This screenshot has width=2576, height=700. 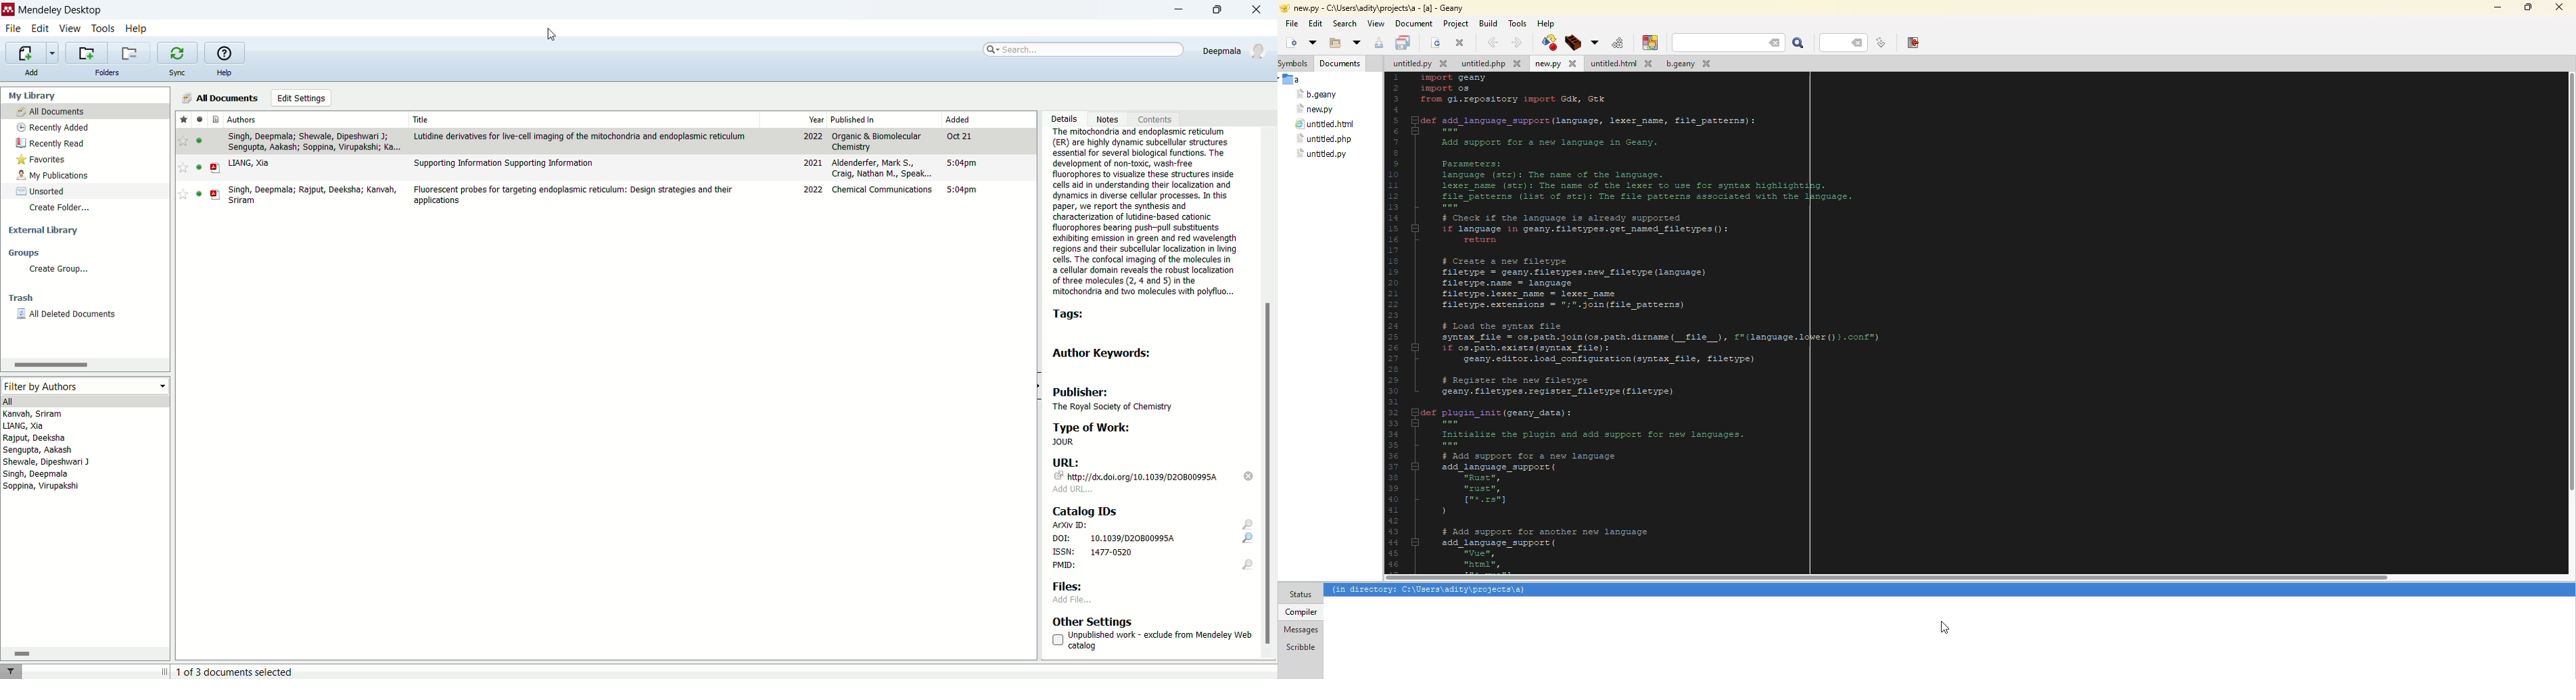 I want to click on help, so click(x=224, y=73).